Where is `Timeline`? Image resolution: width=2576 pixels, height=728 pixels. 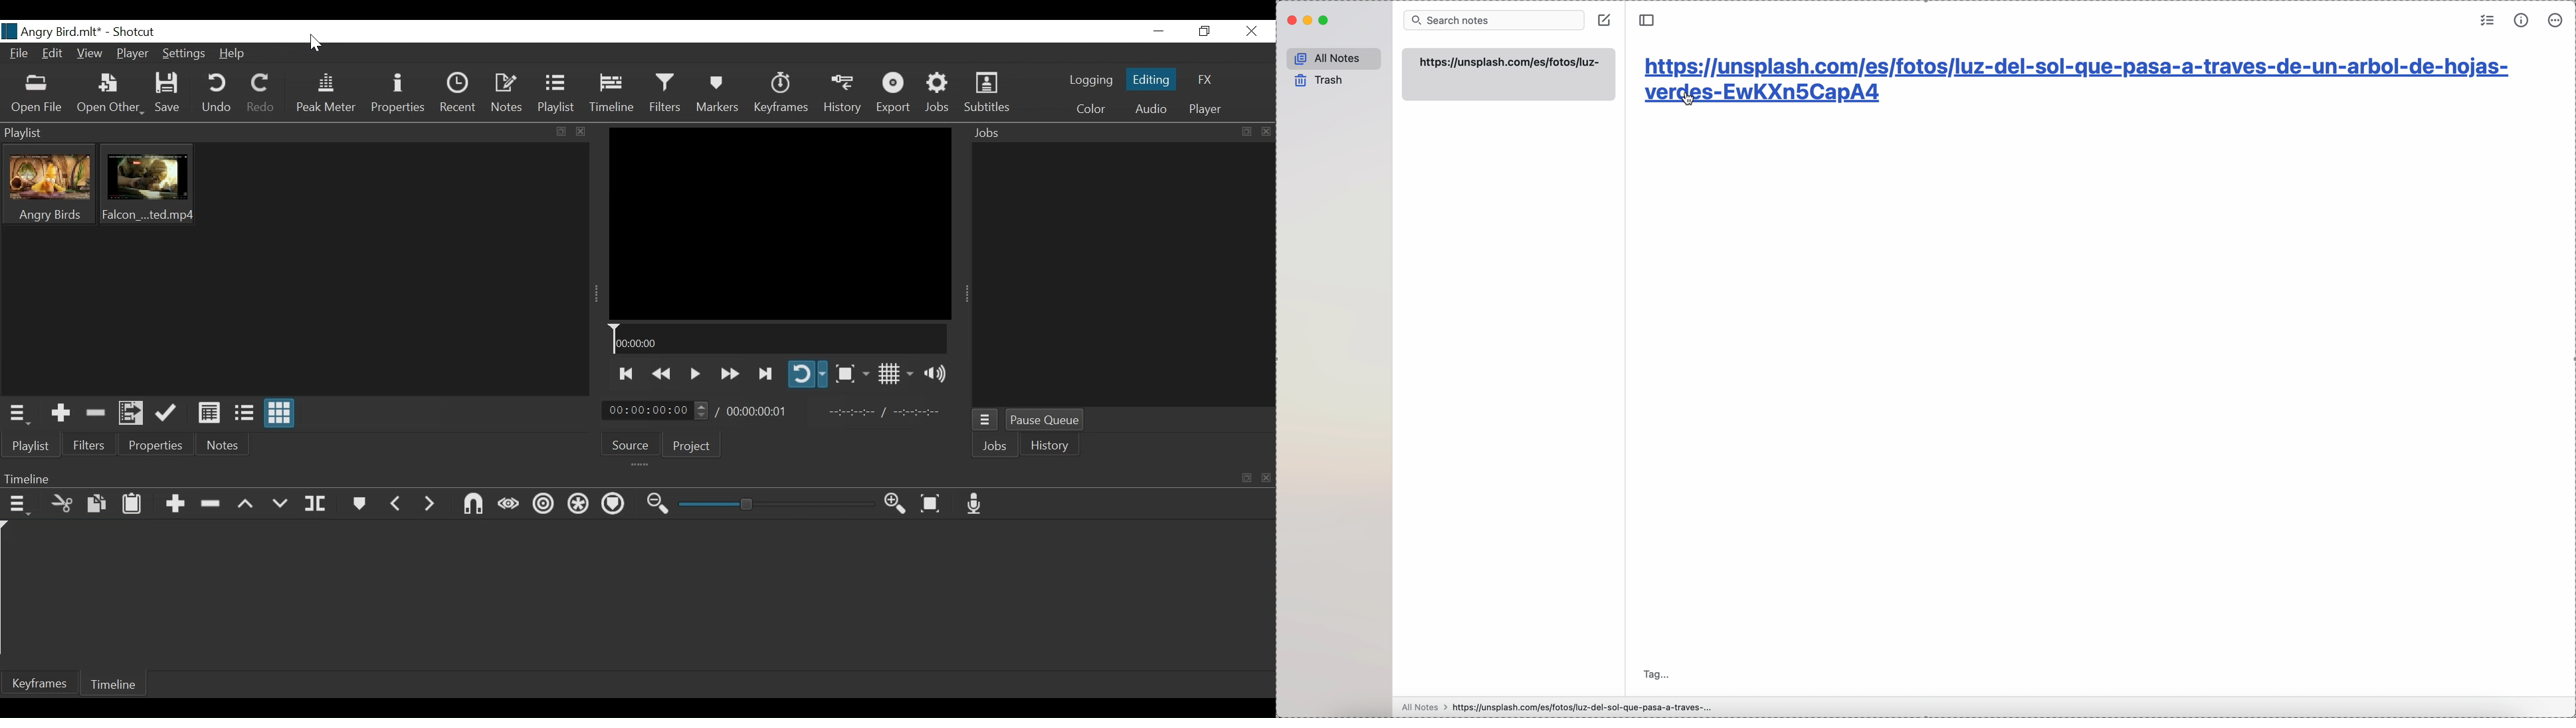 Timeline is located at coordinates (117, 685).